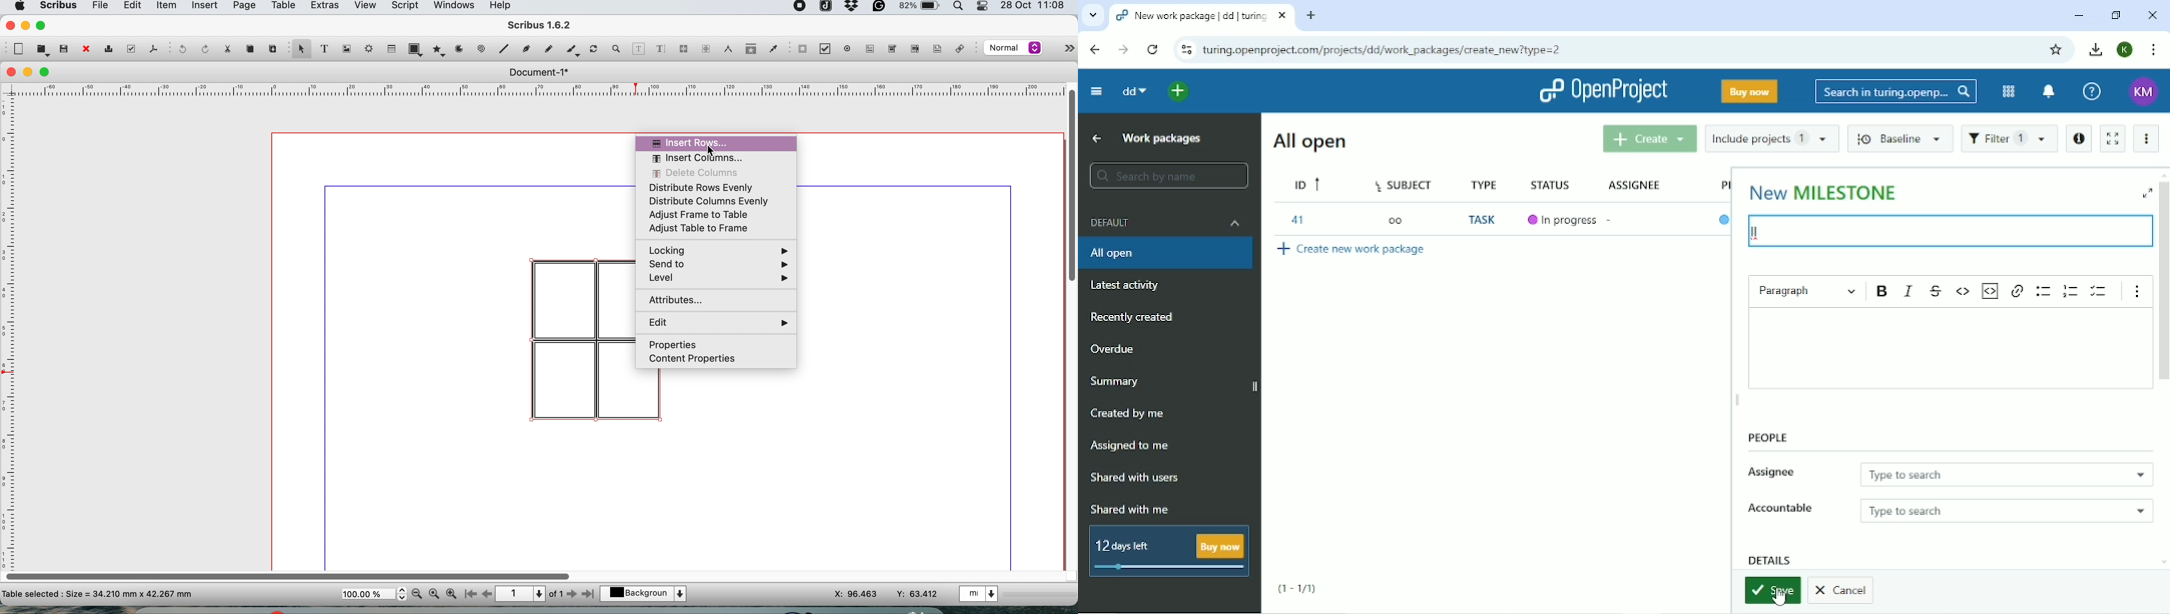  I want to click on Open details view, so click(2078, 139).